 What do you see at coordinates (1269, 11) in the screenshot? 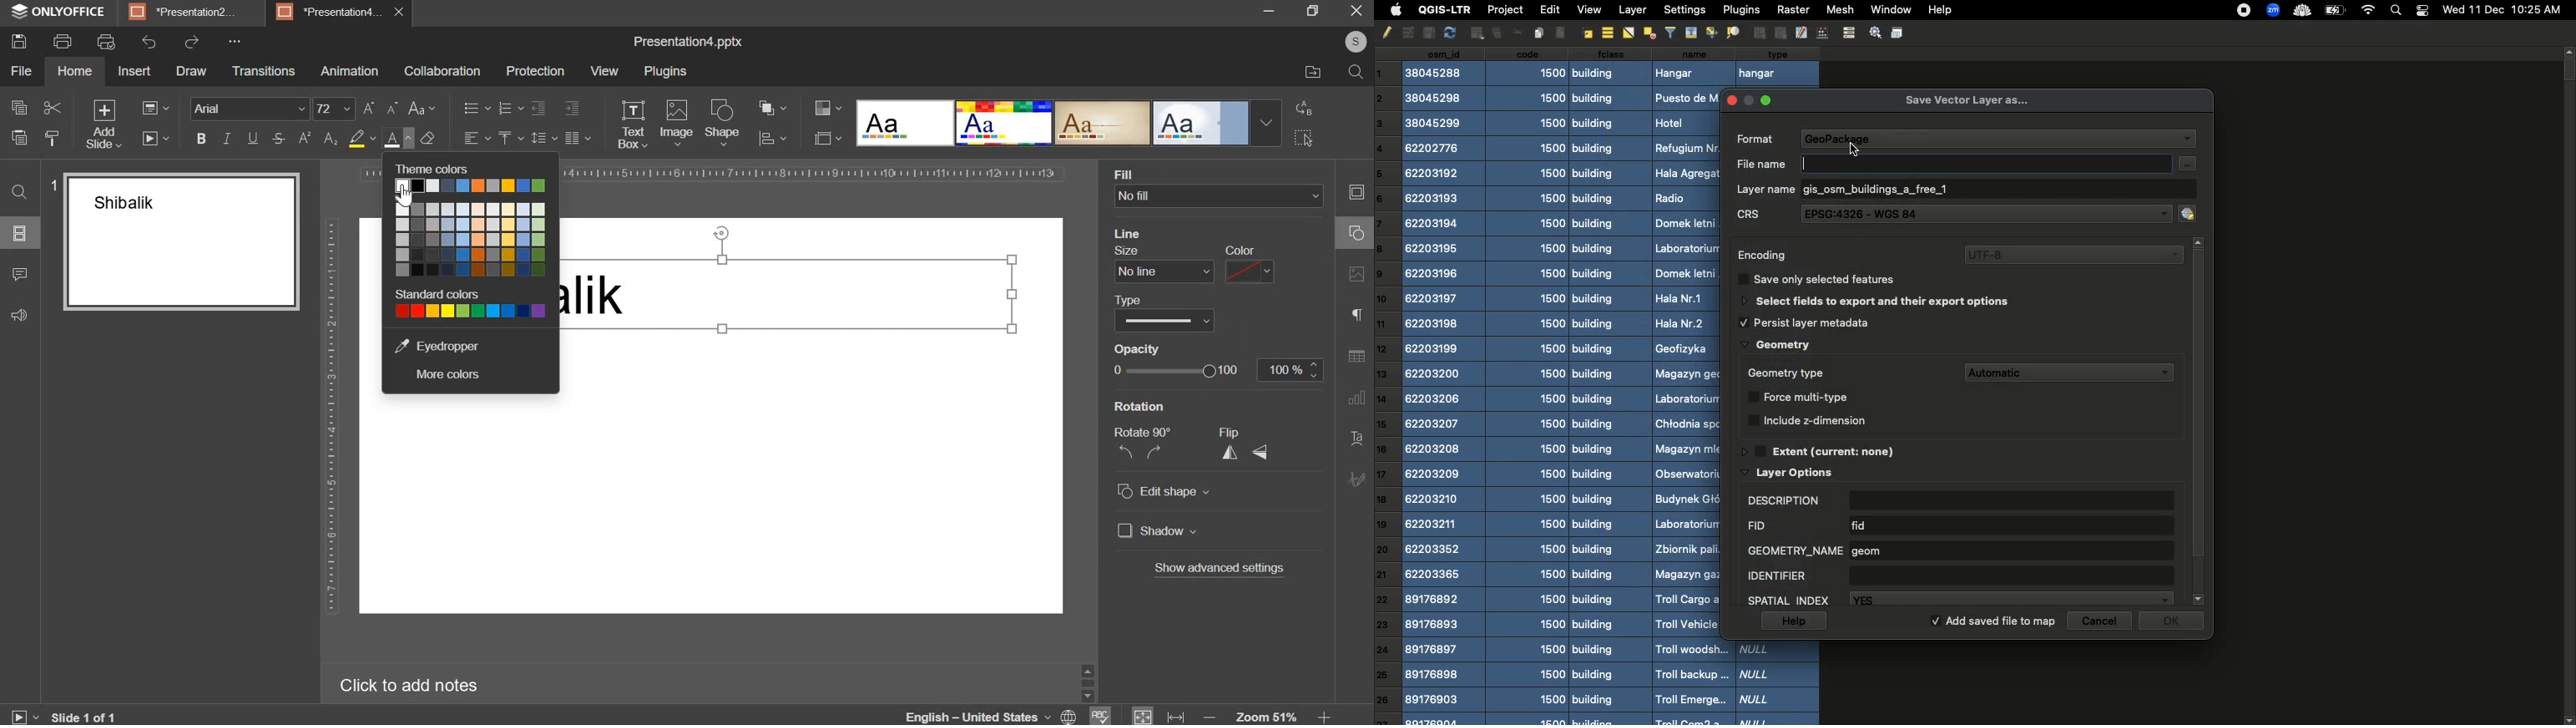
I see `Restore down` at bounding box center [1269, 11].